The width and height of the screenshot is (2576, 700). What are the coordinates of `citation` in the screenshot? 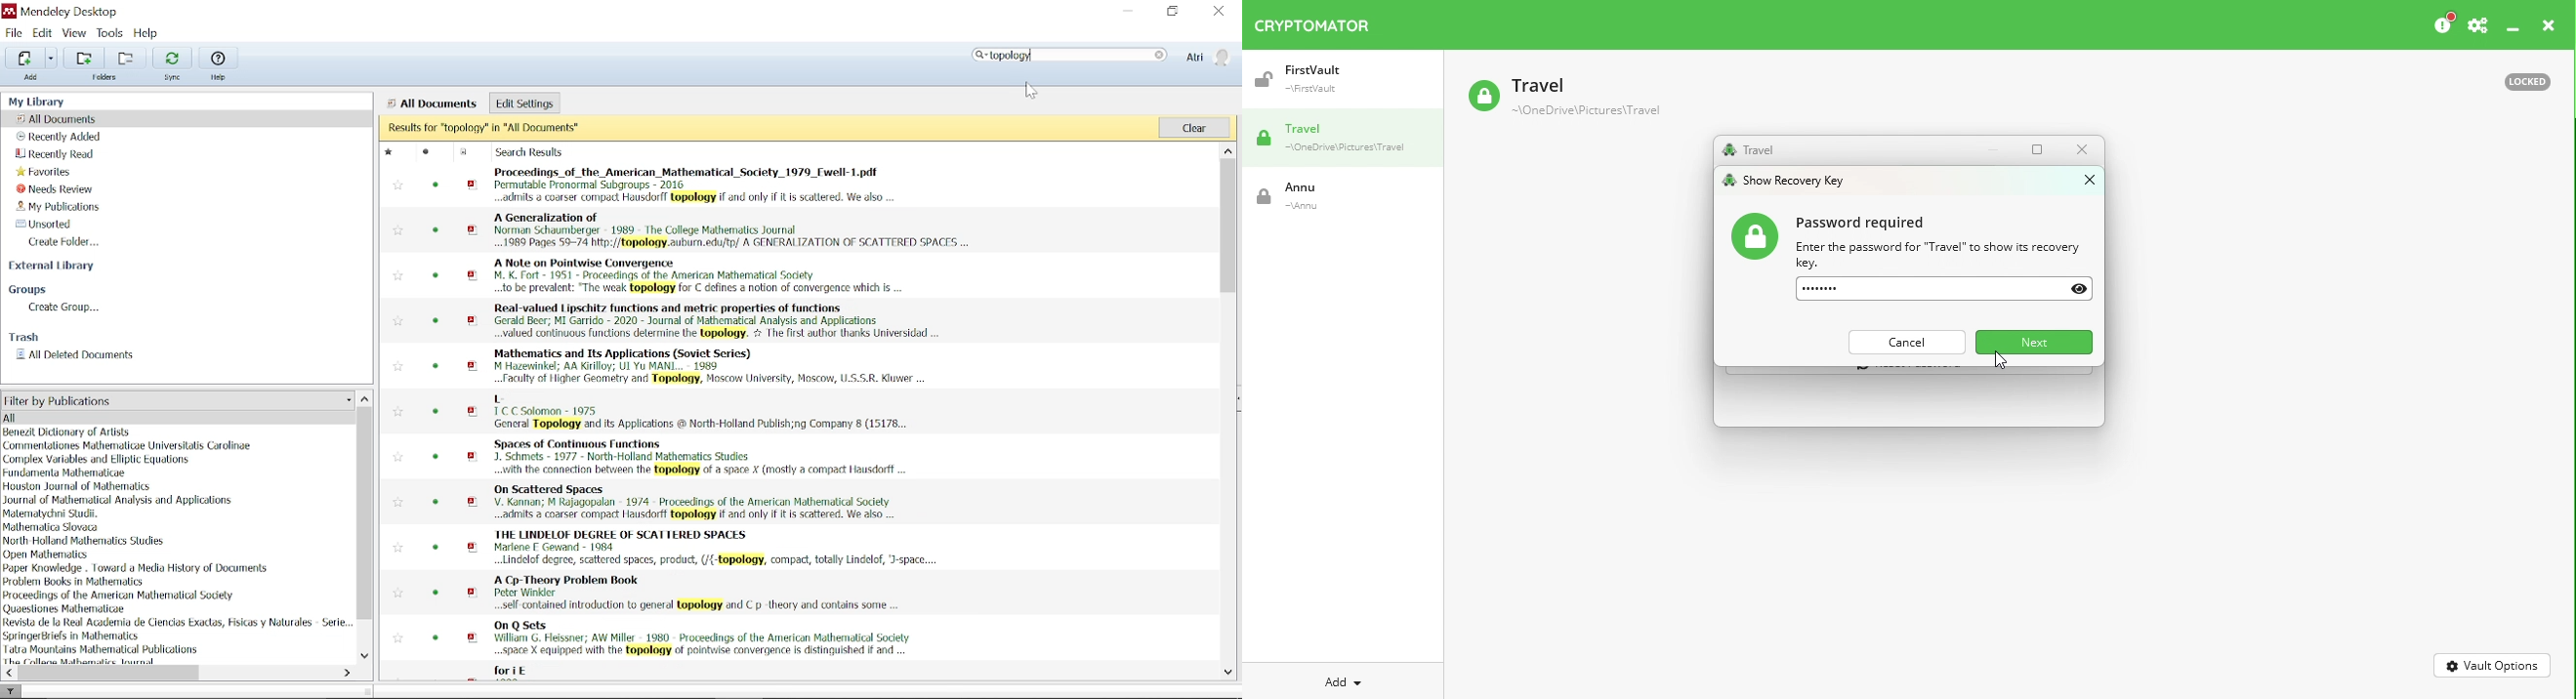 It's located at (696, 500).